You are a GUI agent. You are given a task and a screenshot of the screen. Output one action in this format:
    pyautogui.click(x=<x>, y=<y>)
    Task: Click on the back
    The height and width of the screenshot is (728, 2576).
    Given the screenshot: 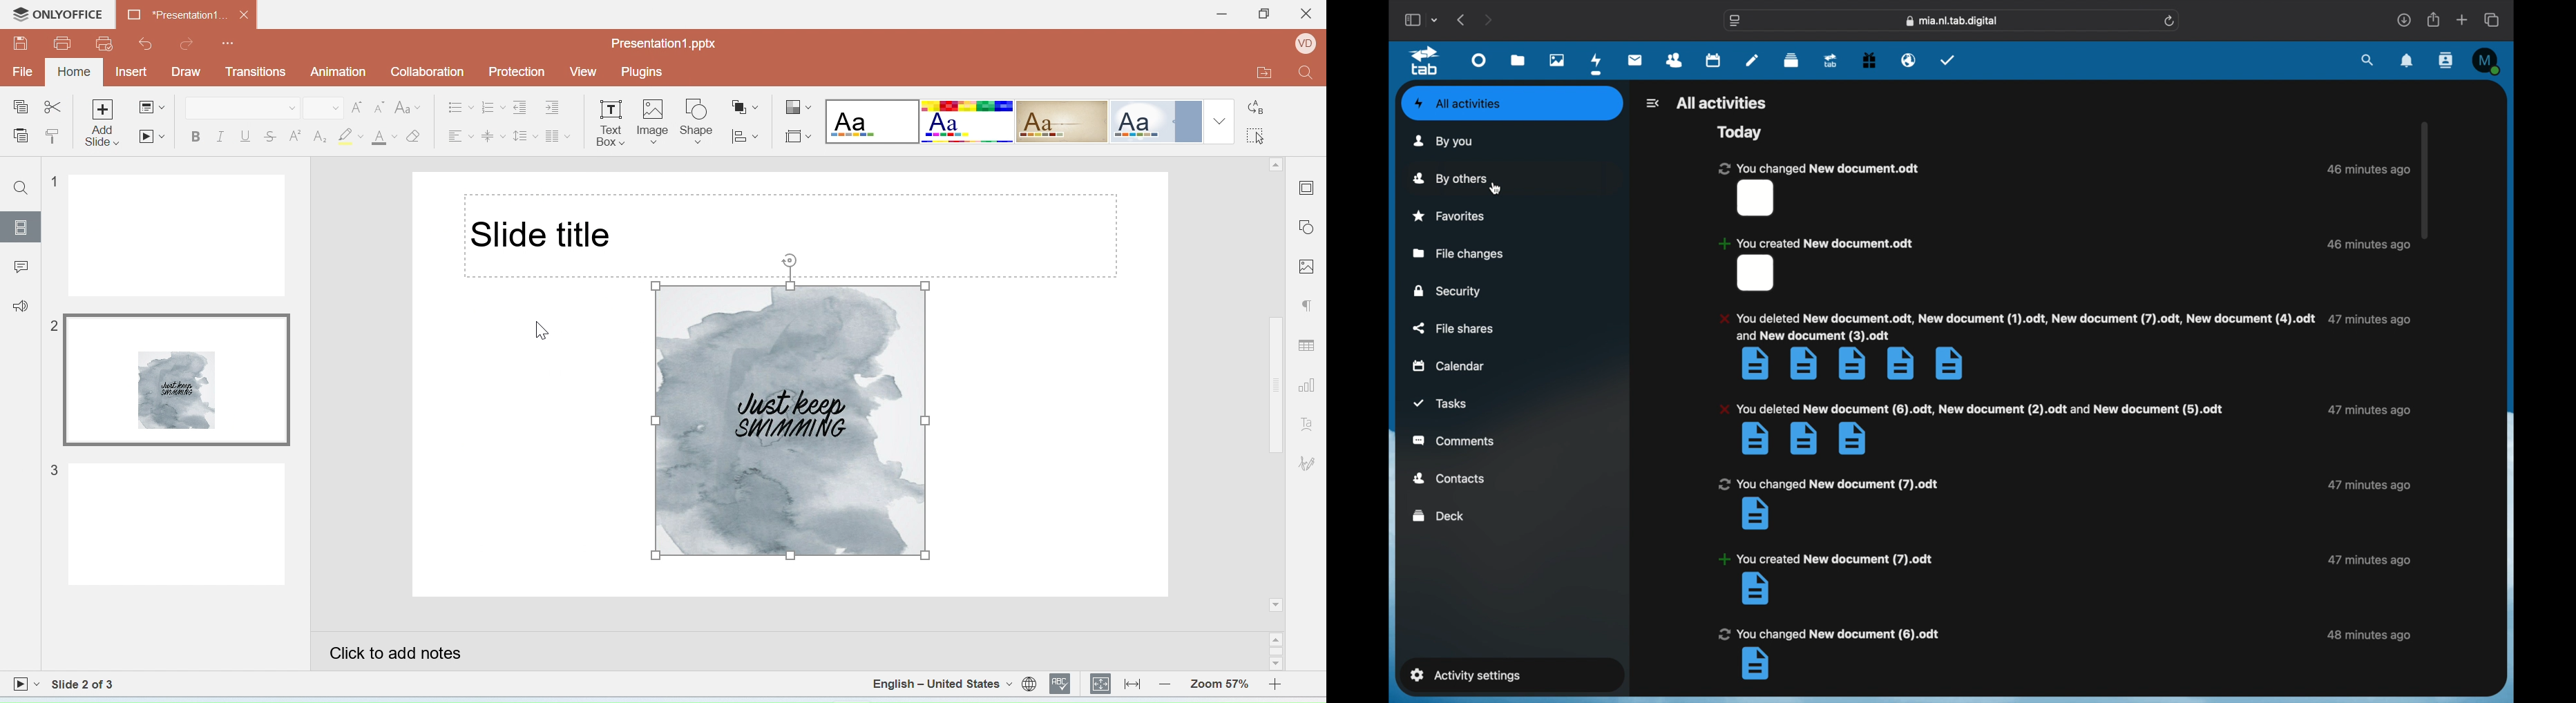 What is the action you would take?
    pyautogui.click(x=1651, y=103)
    